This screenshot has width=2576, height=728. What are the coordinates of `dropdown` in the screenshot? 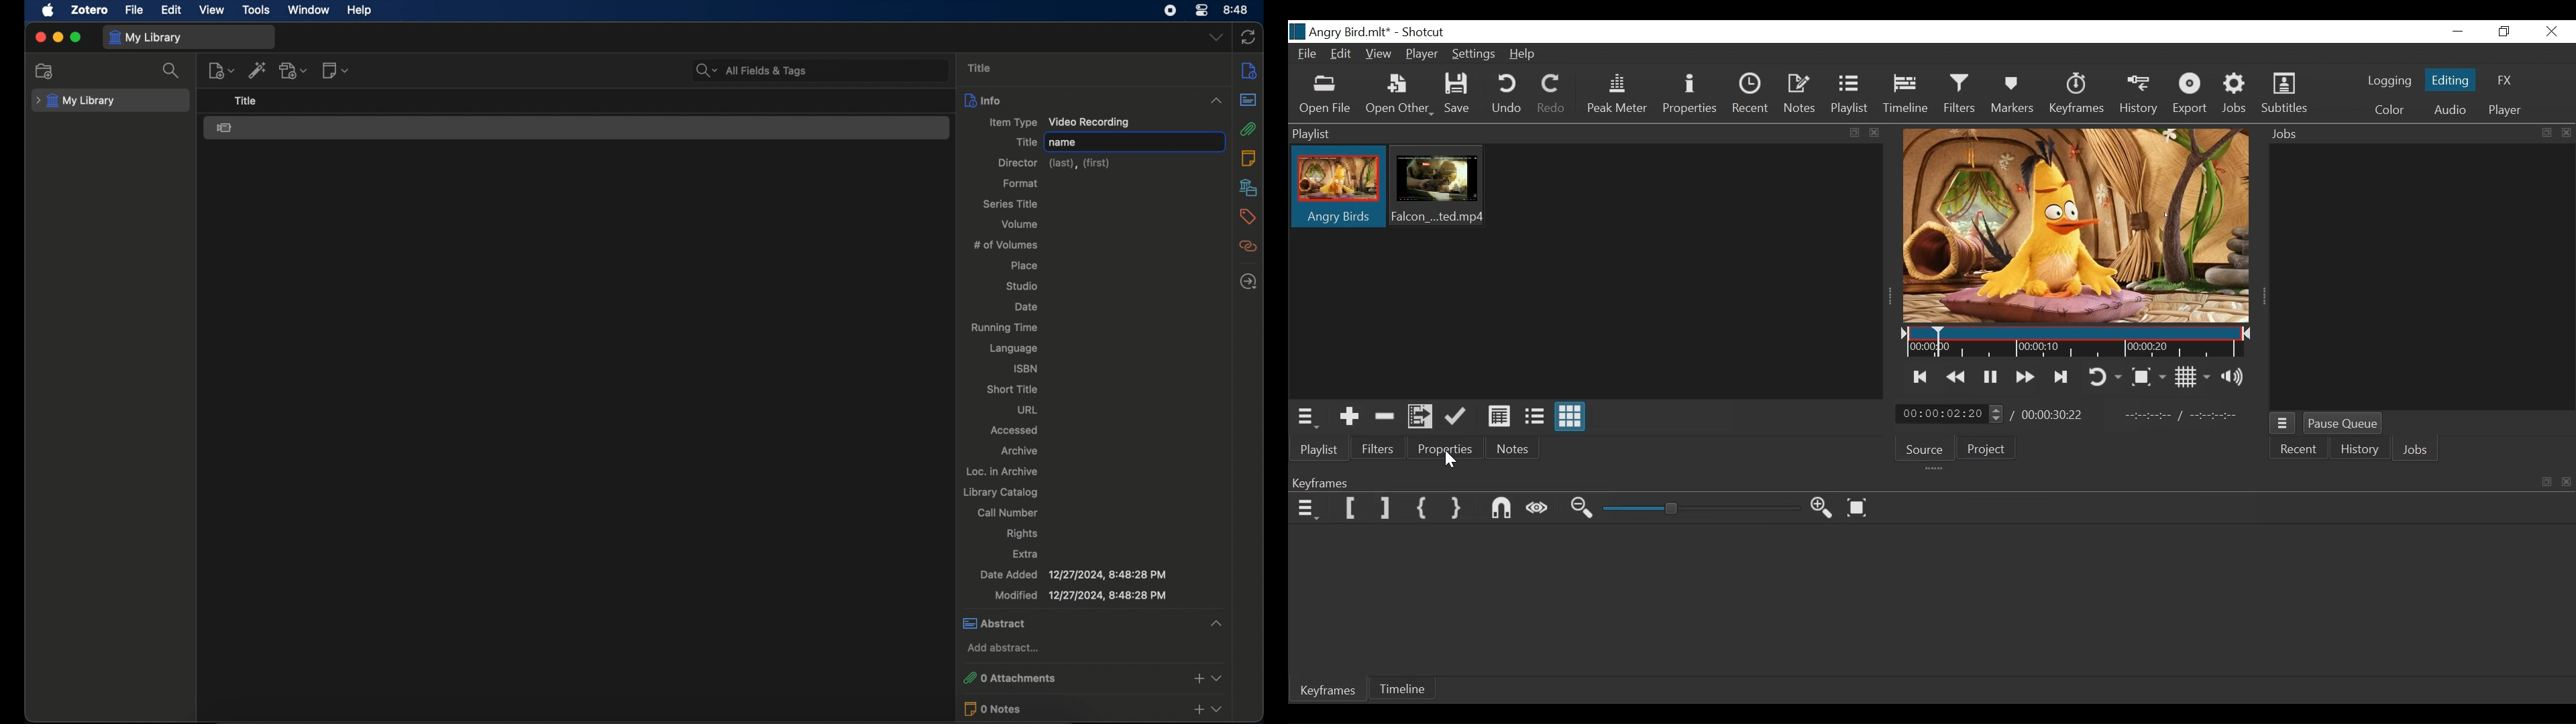 It's located at (1216, 38).